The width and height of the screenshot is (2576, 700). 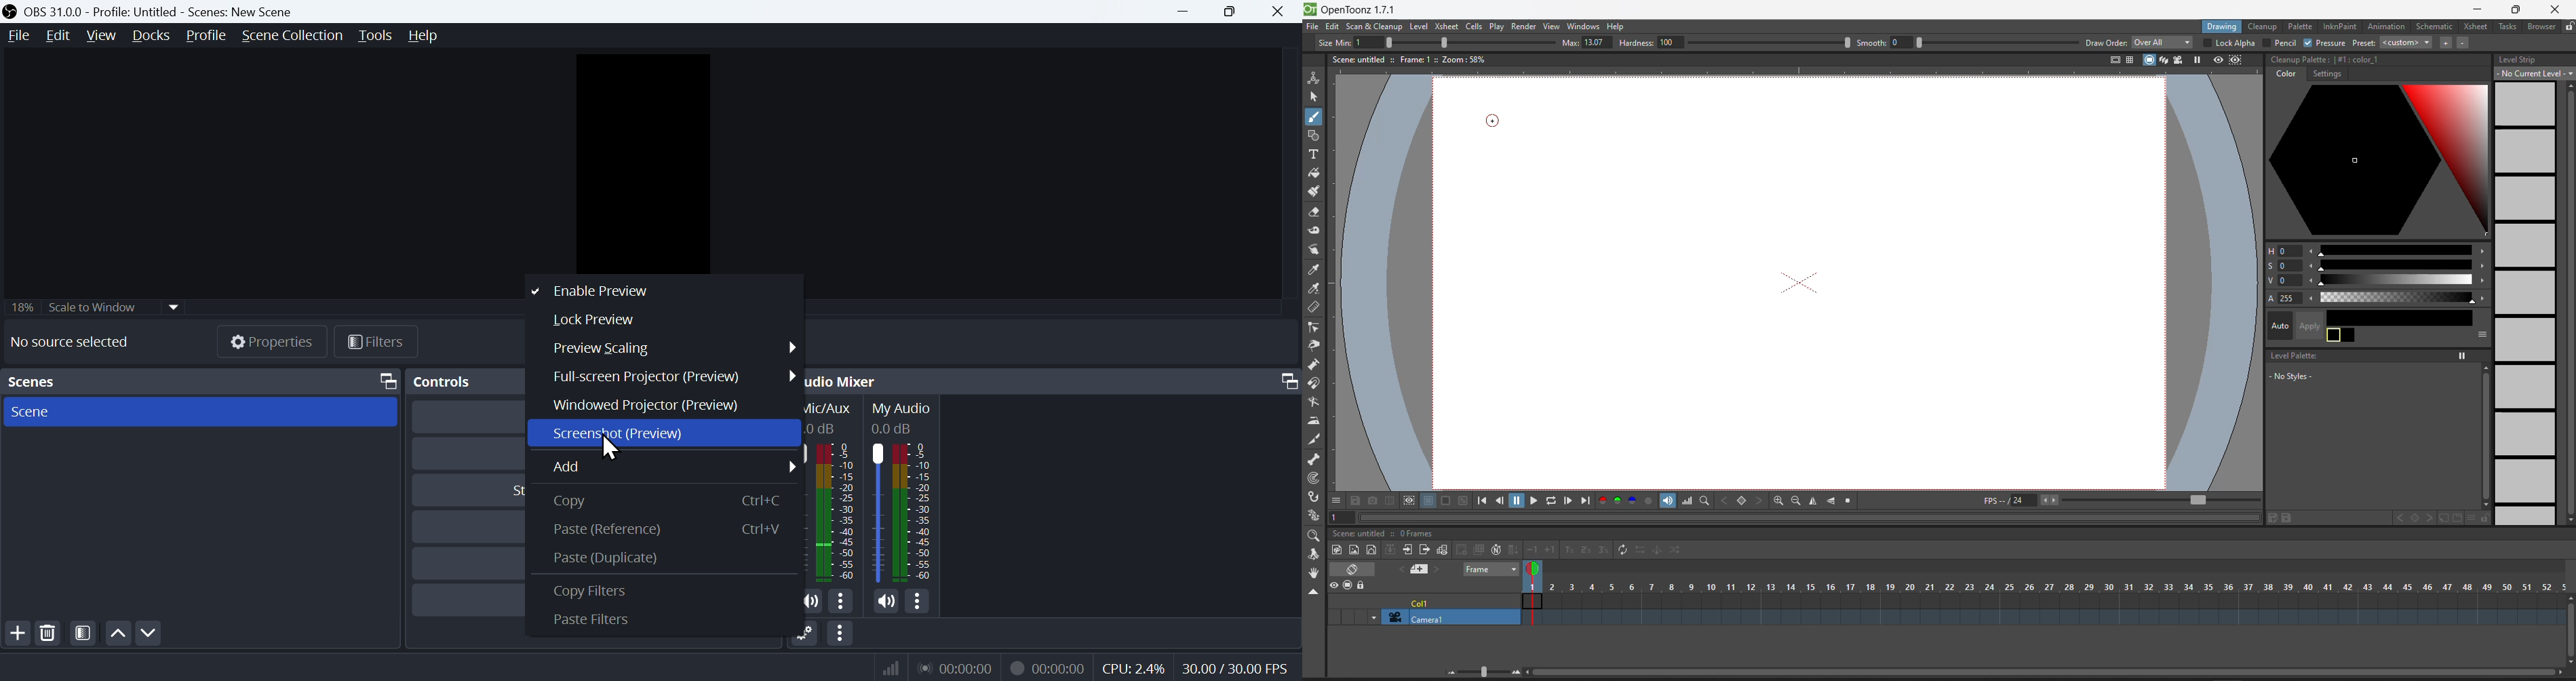 What do you see at coordinates (268, 338) in the screenshot?
I see `Properties` at bounding box center [268, 338].